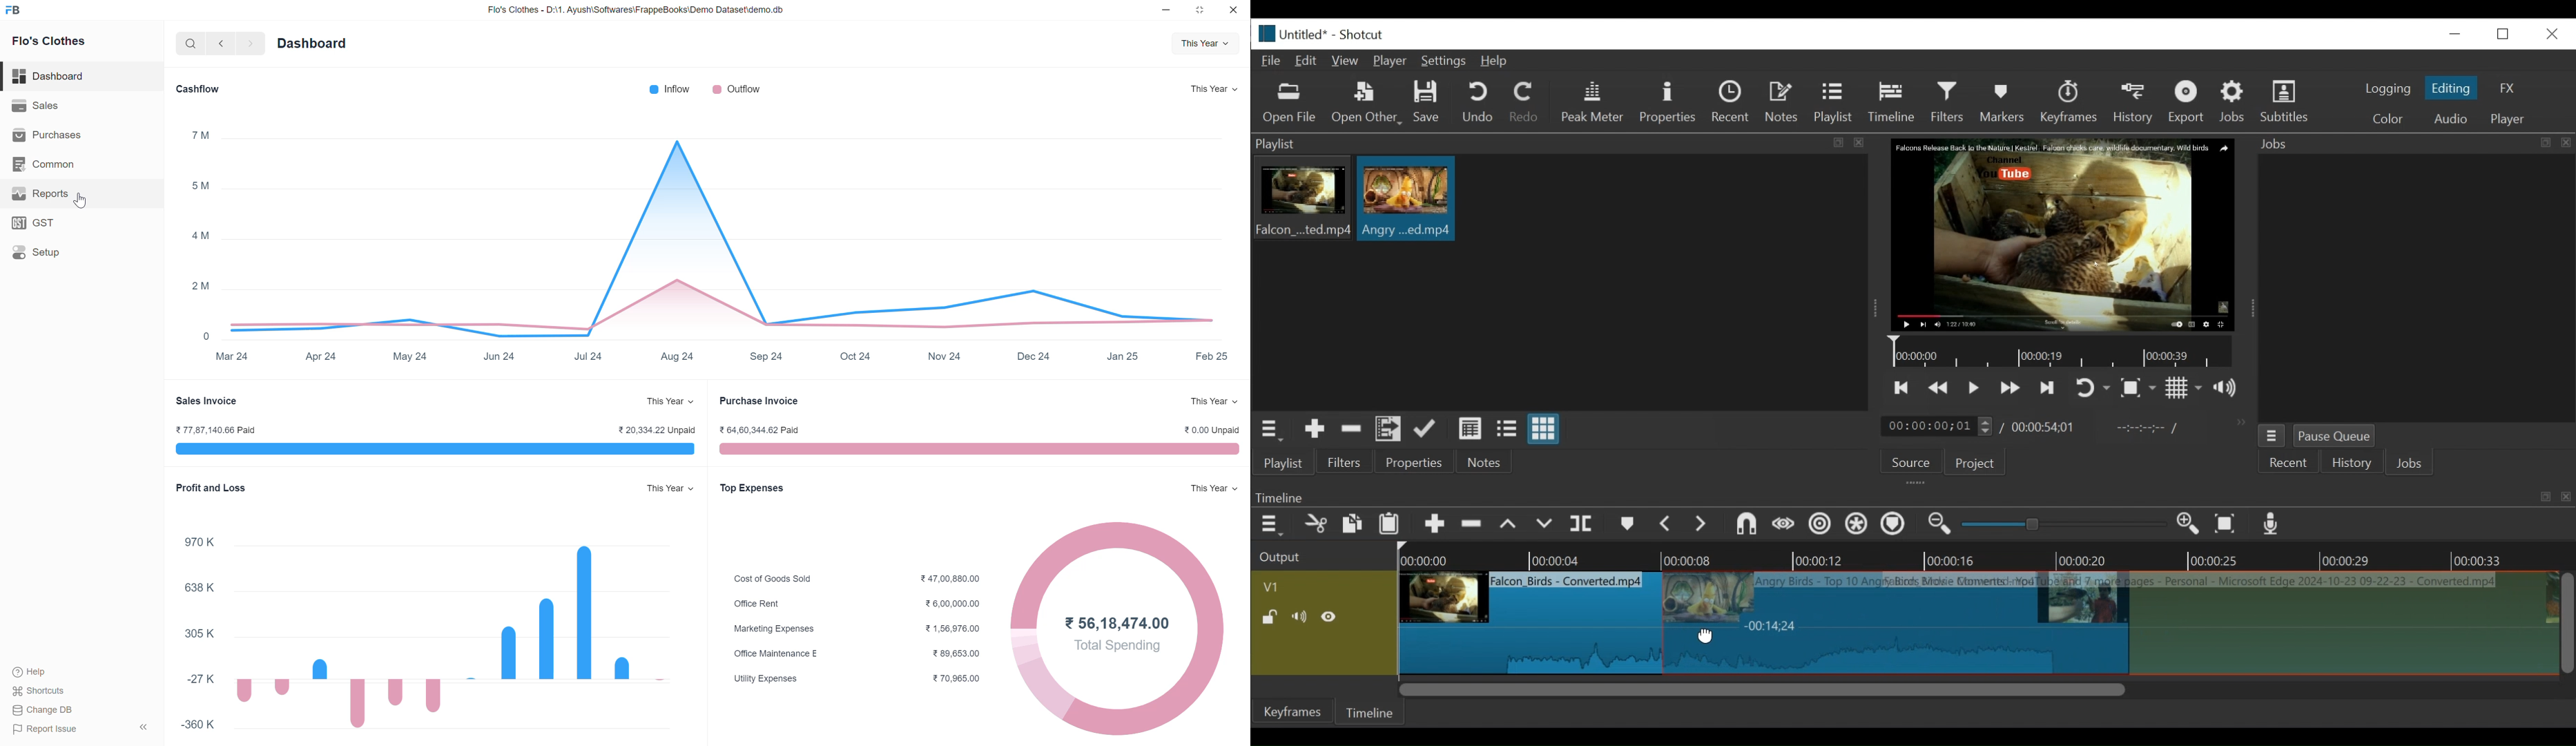  What do you see at coordinates (1393, 62) in the screenshot?
I see `Player` at bounding box center [1393, 62].